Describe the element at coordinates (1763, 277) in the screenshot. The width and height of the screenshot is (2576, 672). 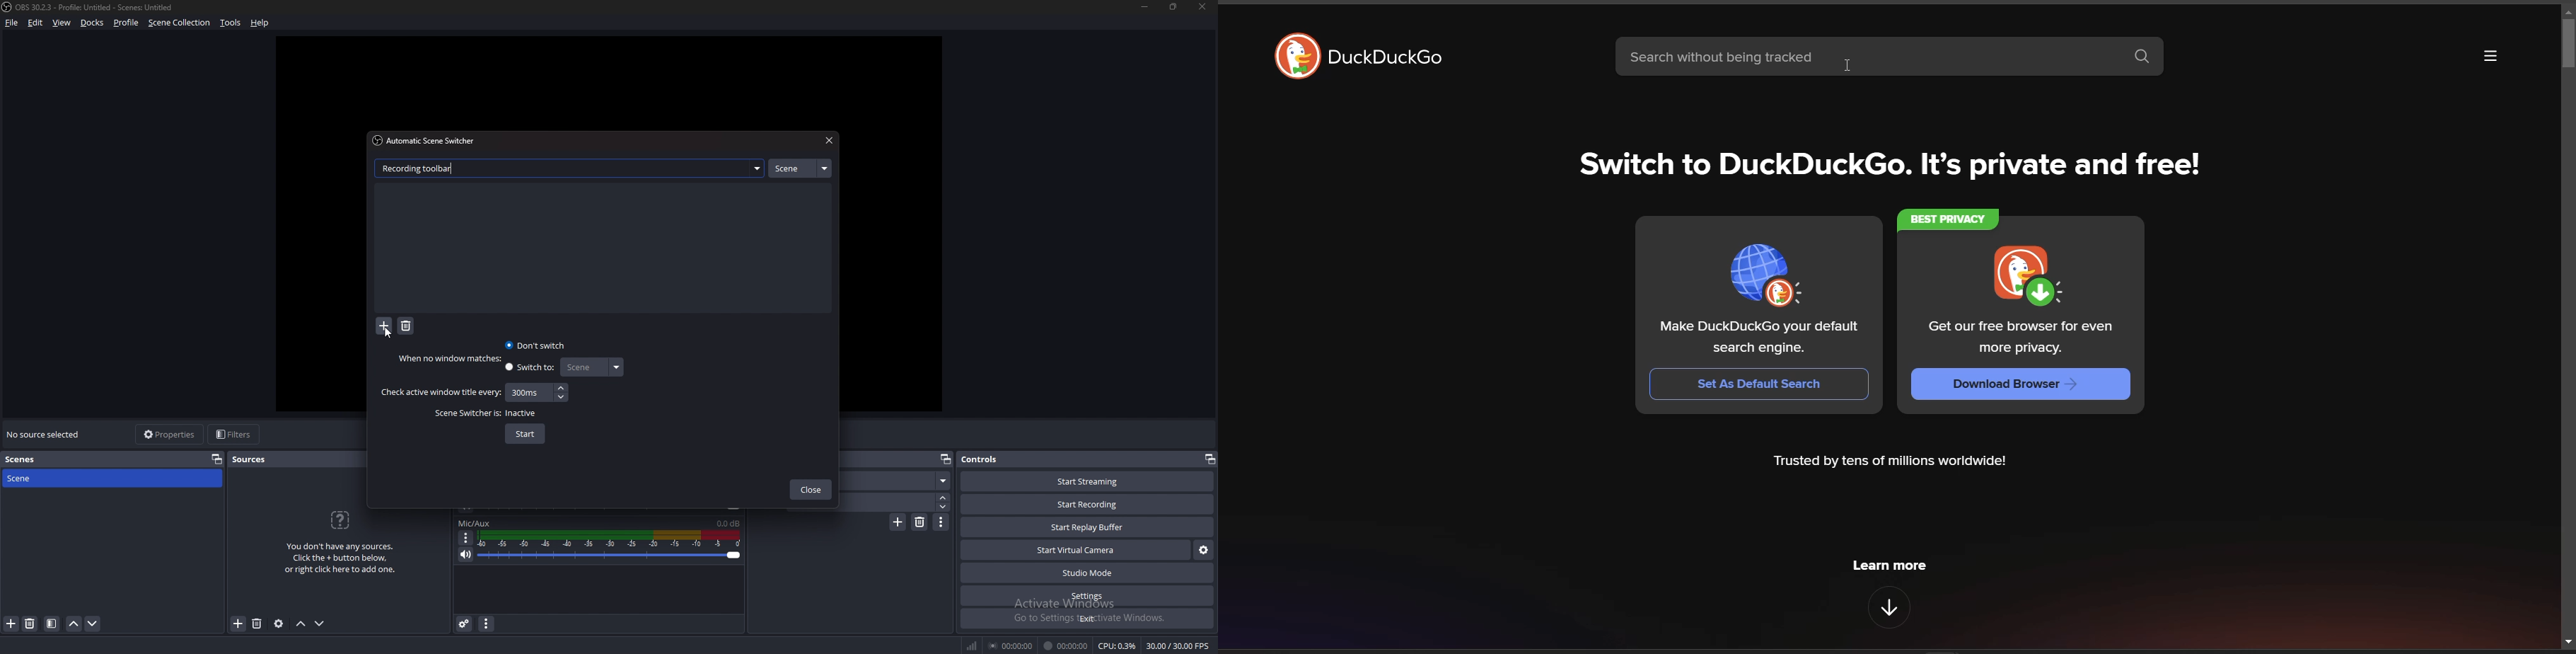
I see `icon` at that location.